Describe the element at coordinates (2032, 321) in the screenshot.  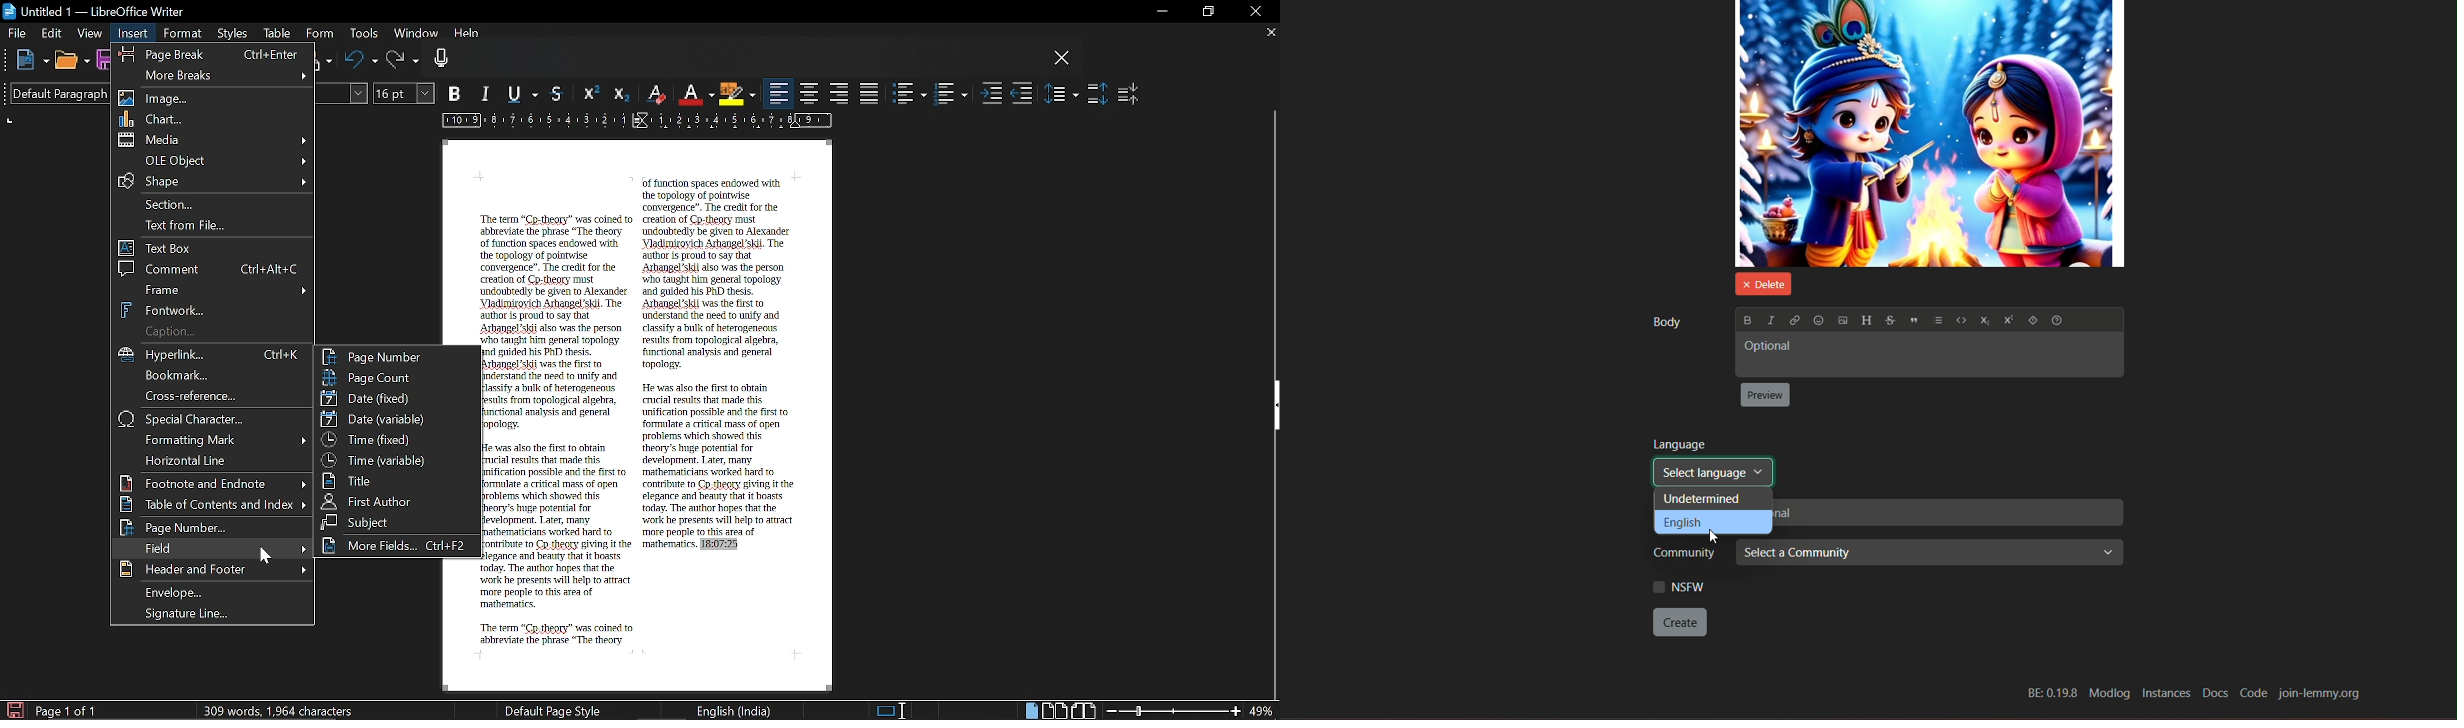
I see `help` at that location.